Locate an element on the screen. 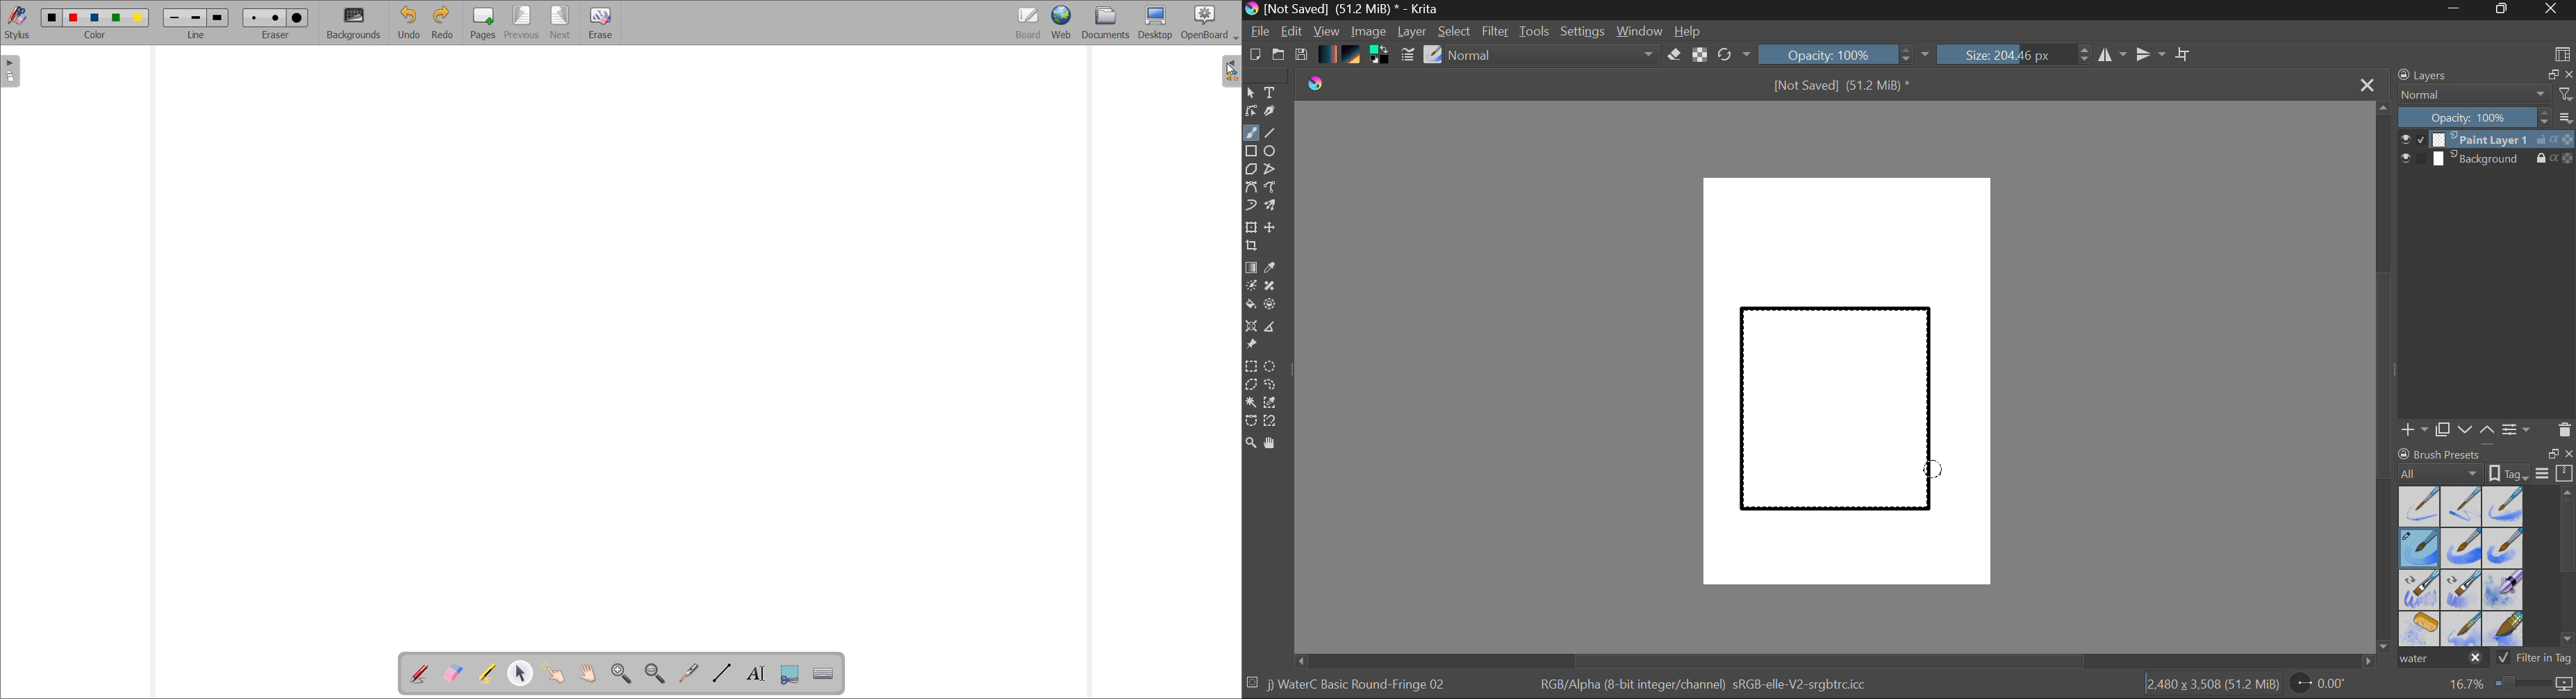 The image size is (2576, 700). Dynamic Brush is located at coordinates (1250, 206).